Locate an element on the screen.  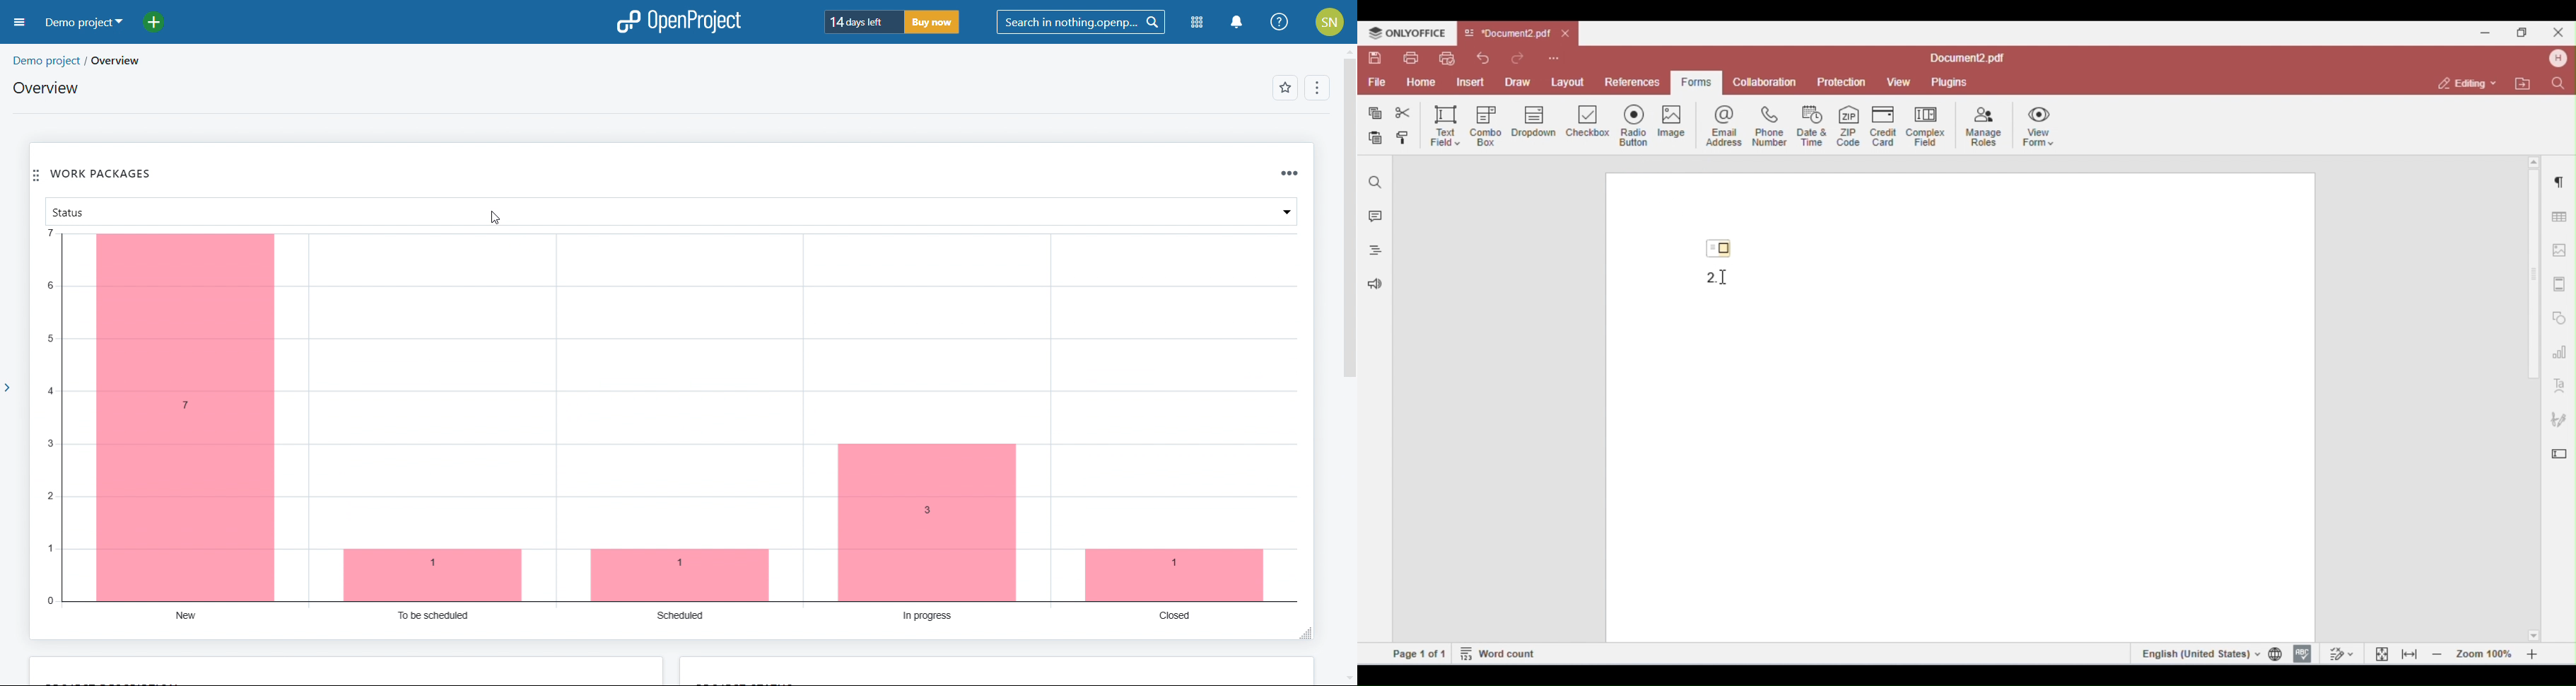
overview is located at coordinates (48, 87).